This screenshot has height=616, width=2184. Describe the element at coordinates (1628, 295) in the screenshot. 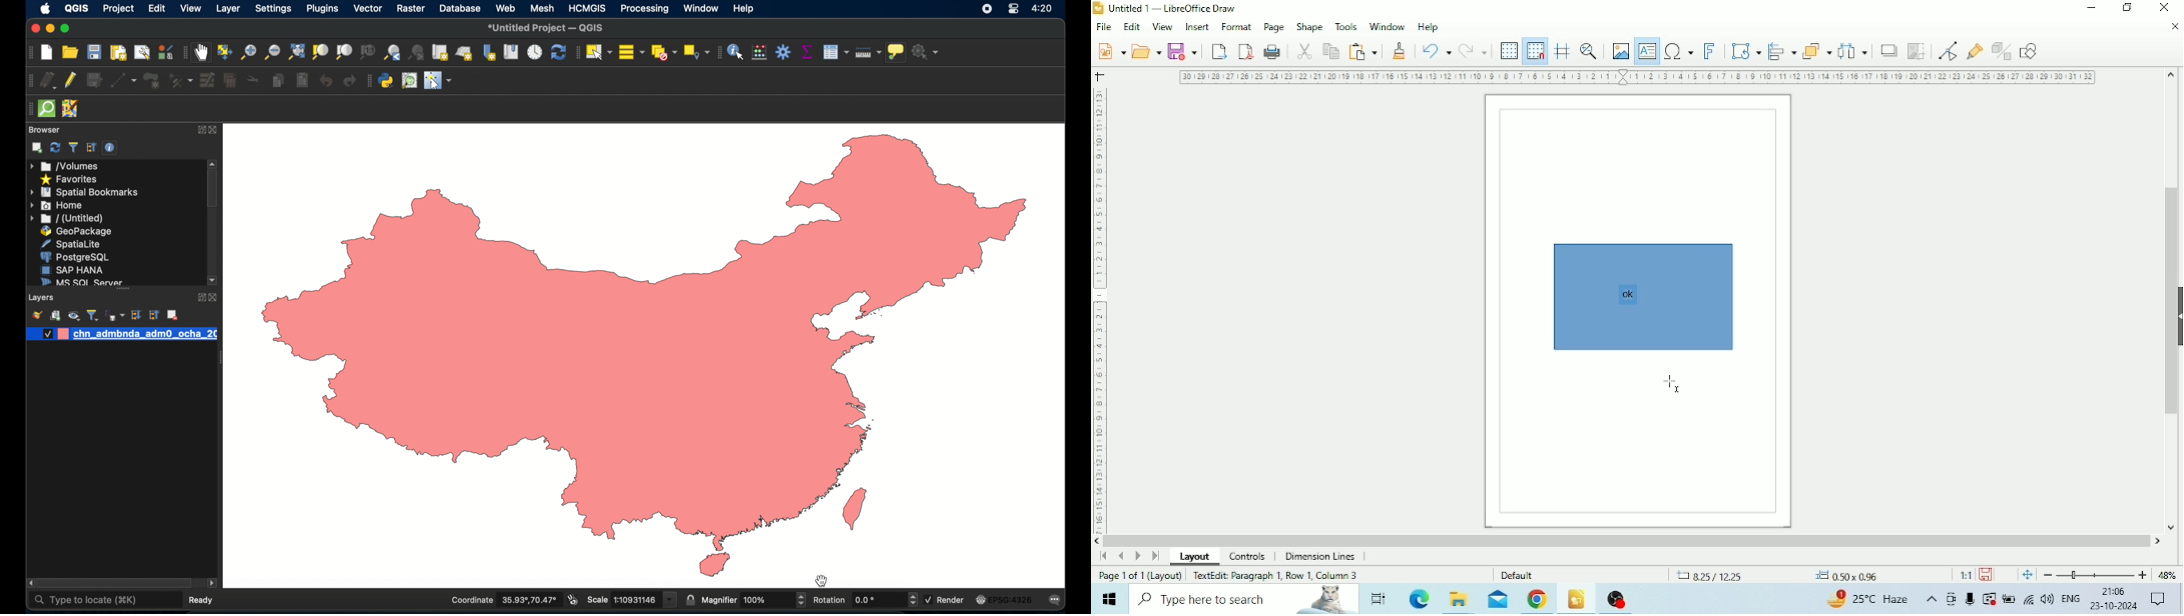

I see `Text` at that location.